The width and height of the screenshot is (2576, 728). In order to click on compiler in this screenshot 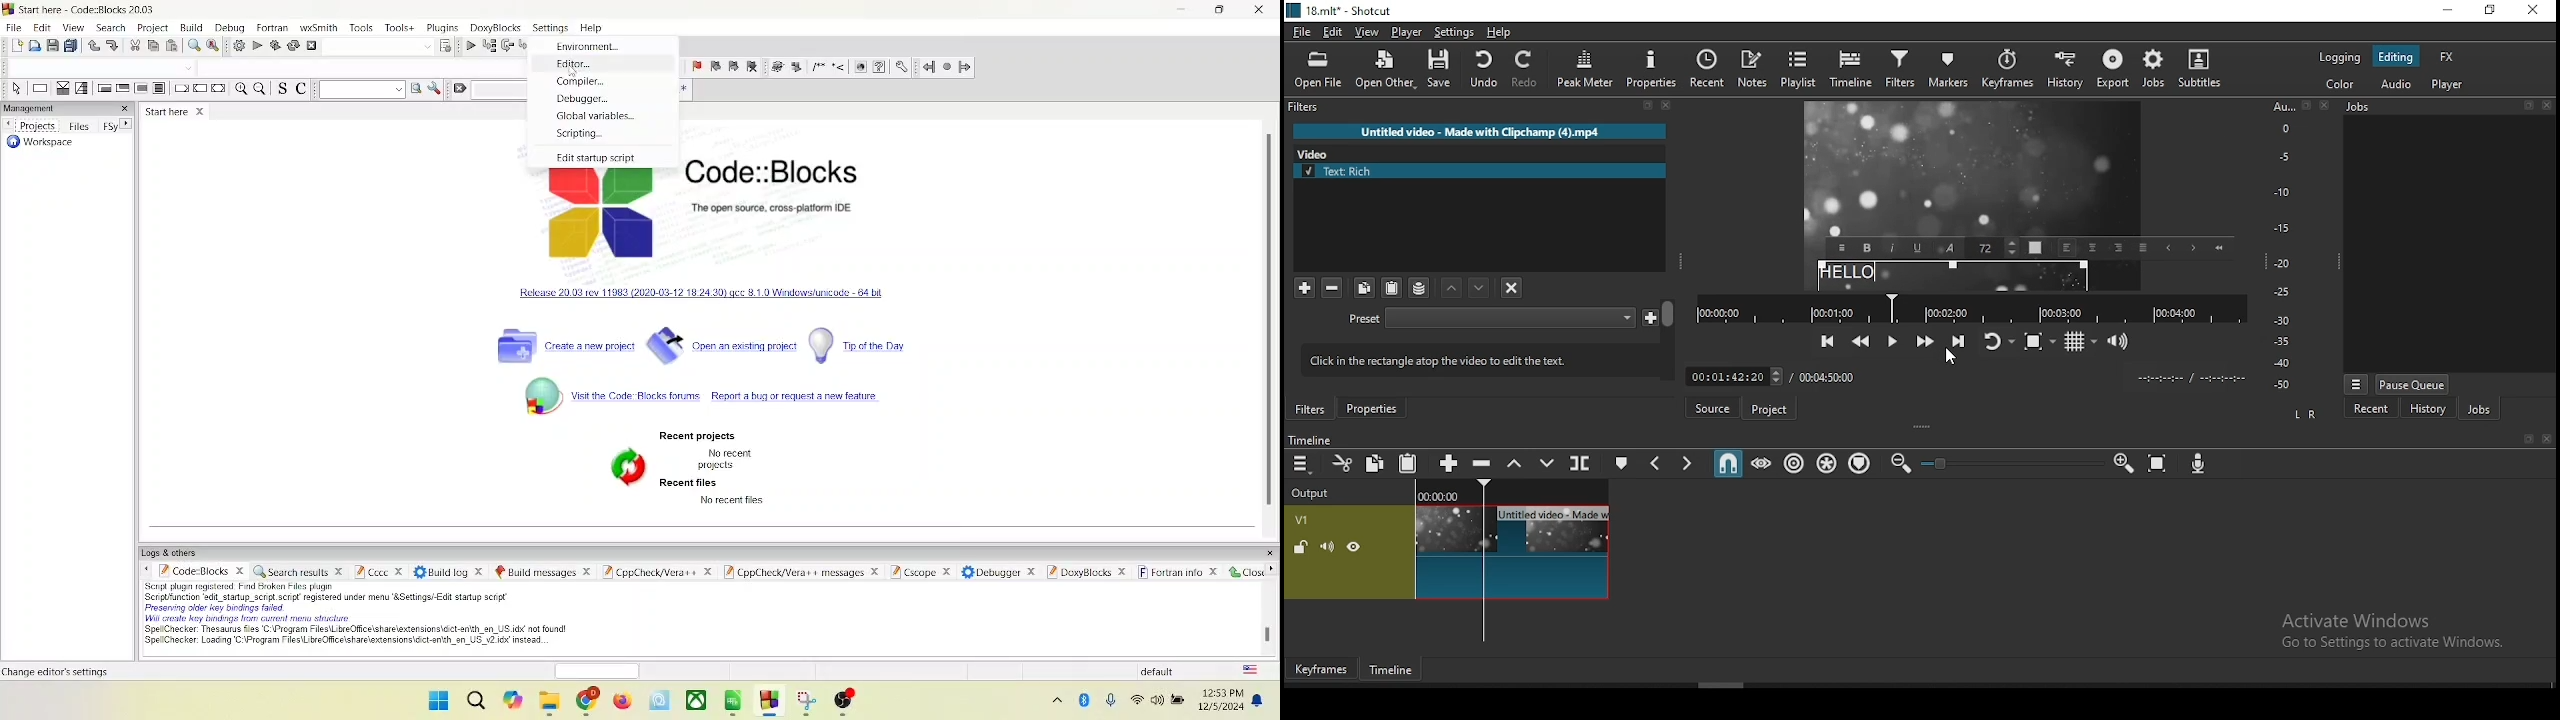, I will do `click(581, 82)`.